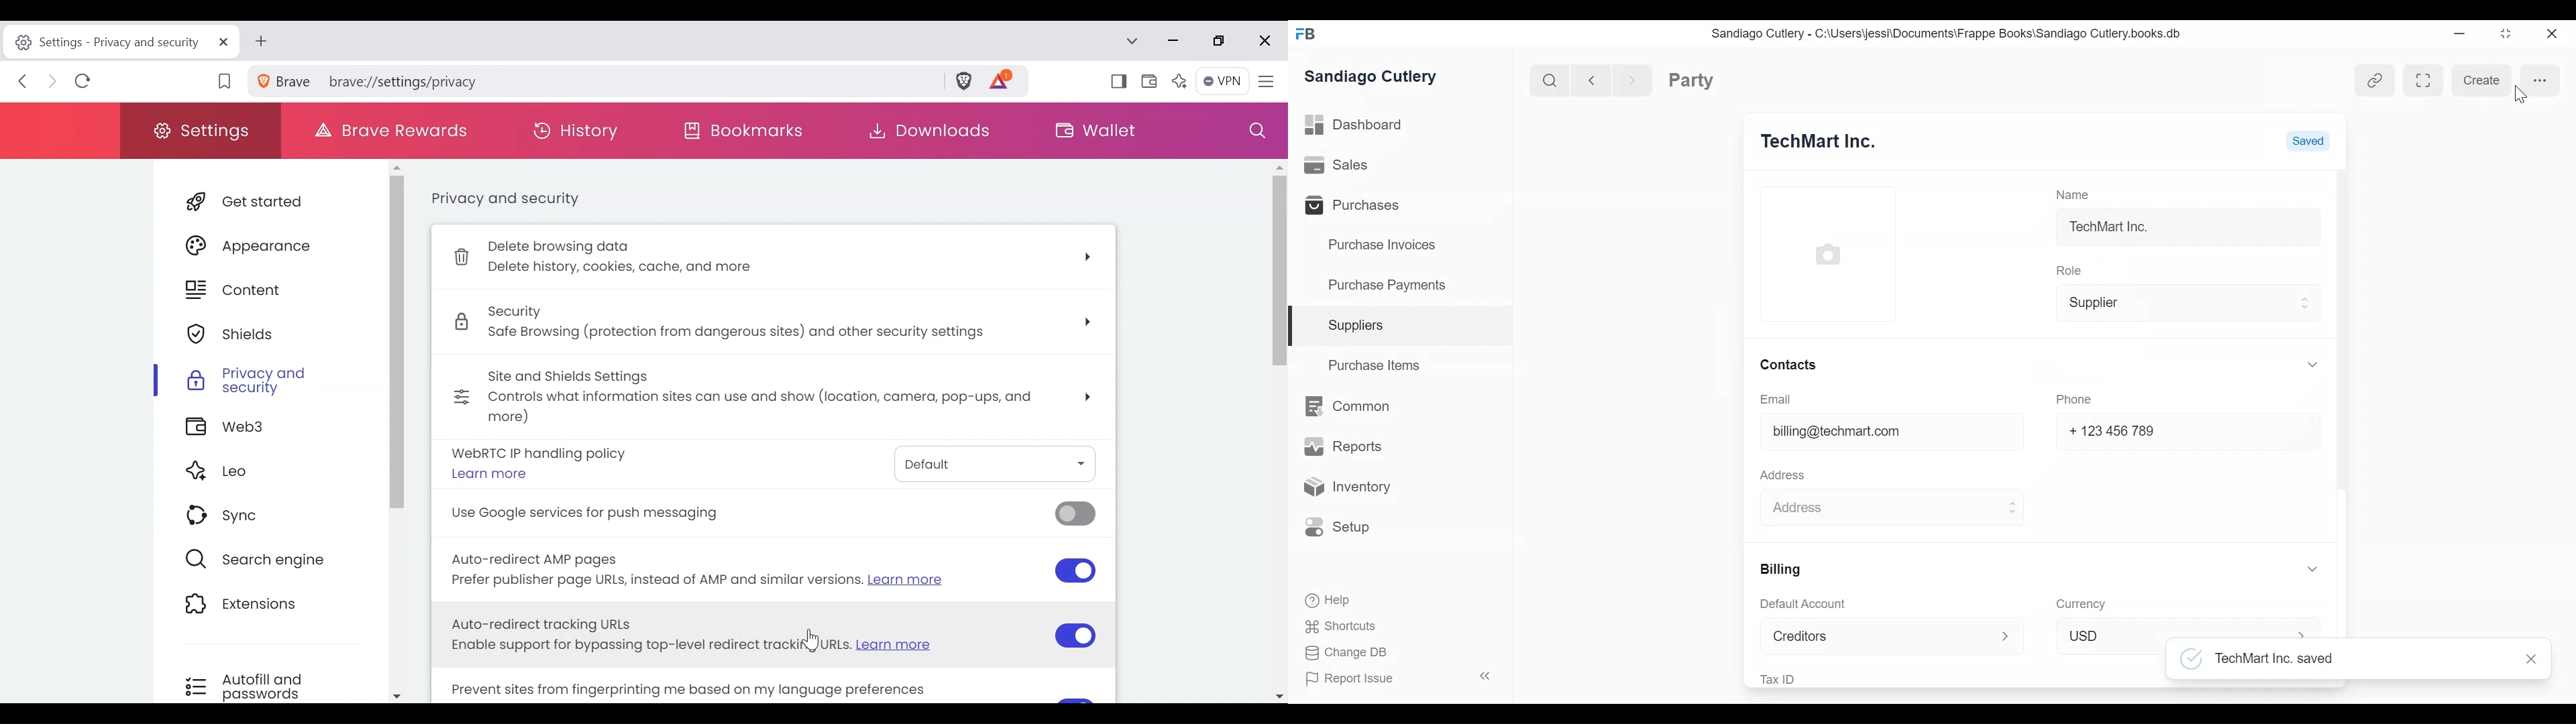  I want to click on Tax ID, so click(1782, 678).